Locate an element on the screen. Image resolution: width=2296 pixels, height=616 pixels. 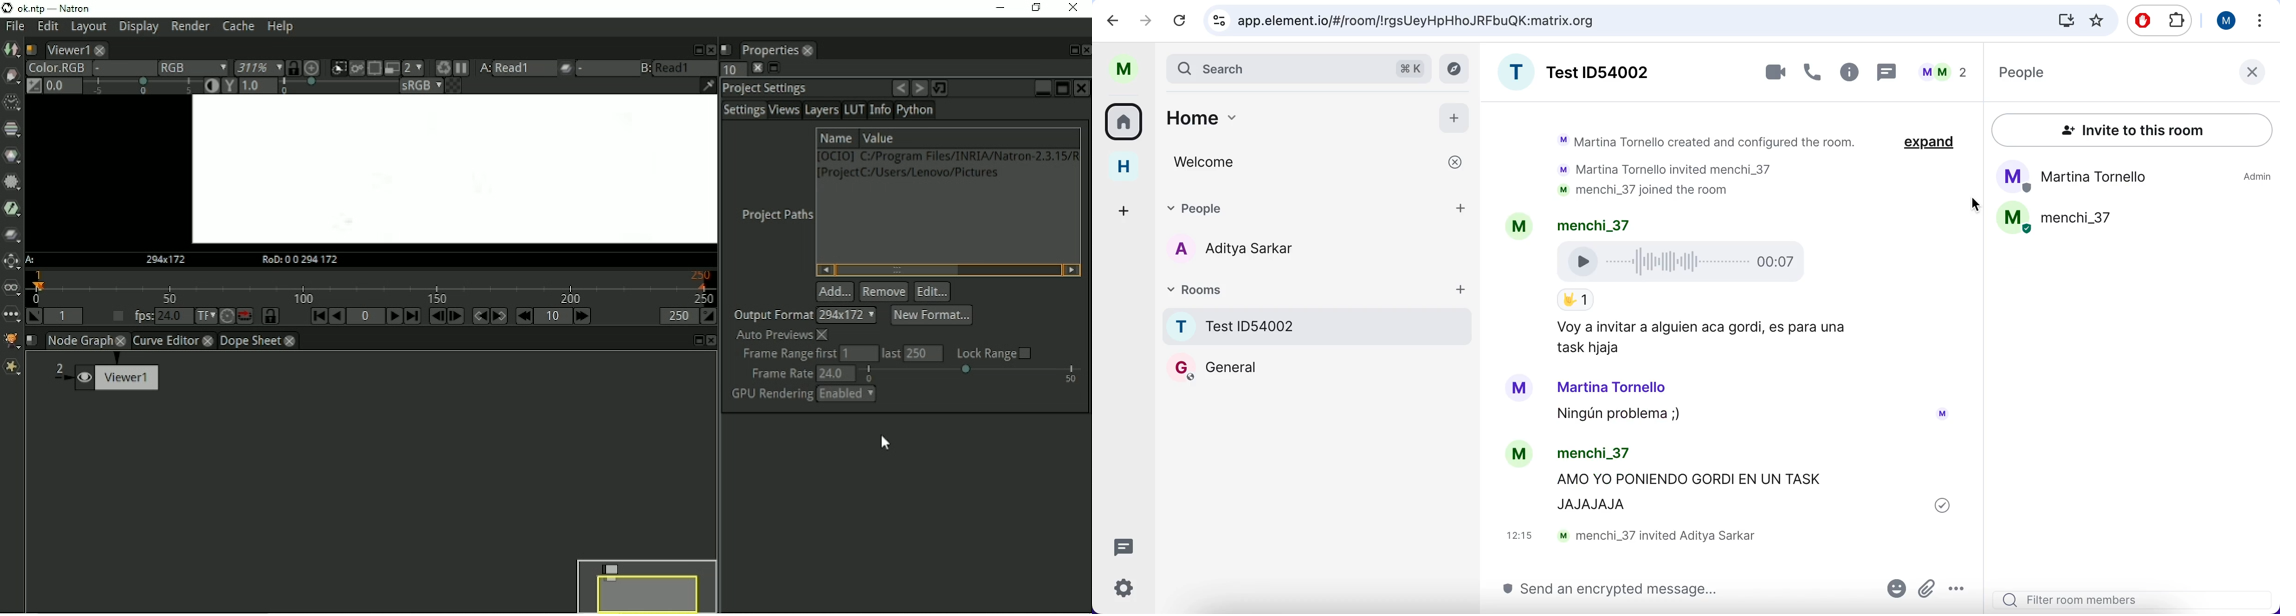
reload current page is located at coordinates (1179, 22).